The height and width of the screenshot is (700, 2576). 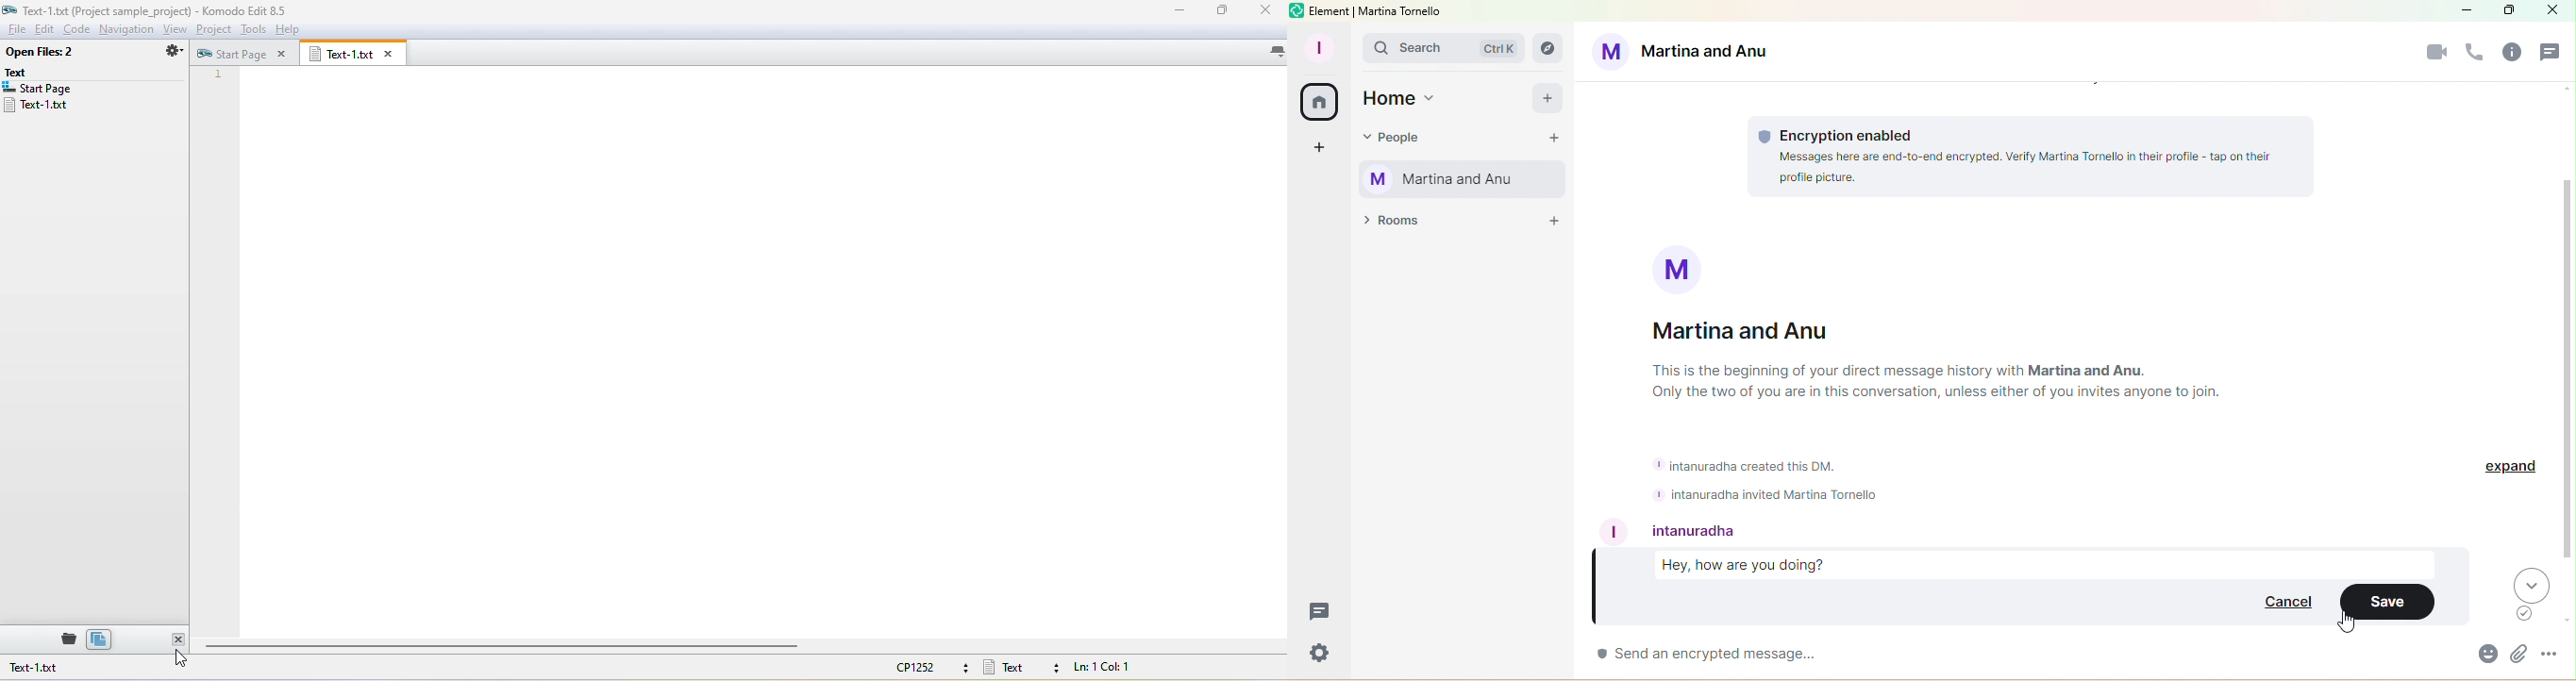 What do you see at coordinates (1838, 371) in the screenshot?
I see `This is the beginning of your direct message history with` at bounding box center [1838, 371].